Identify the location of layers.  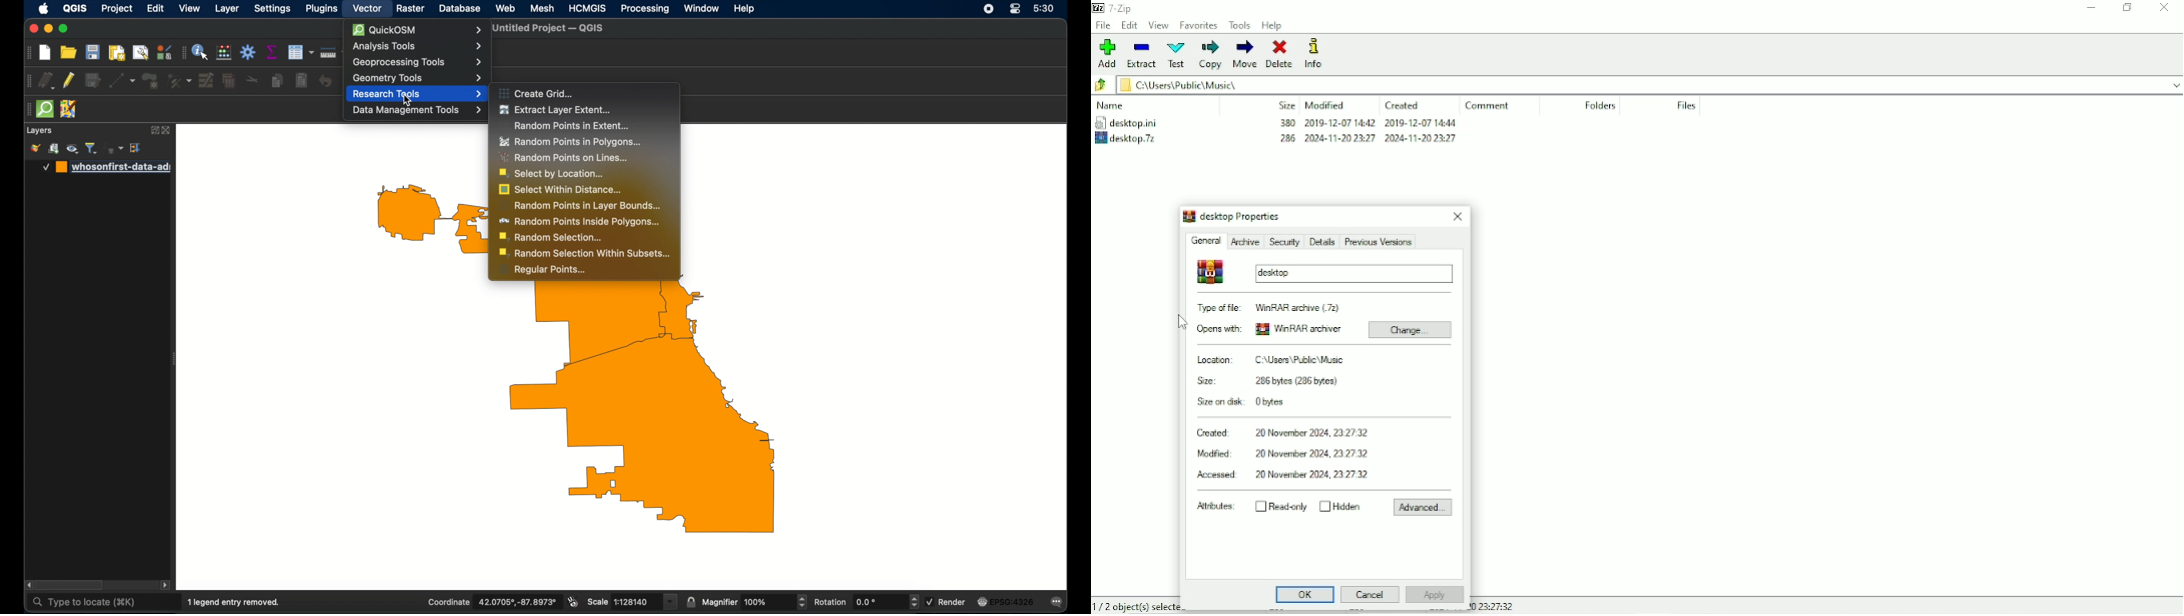
(39, 131).